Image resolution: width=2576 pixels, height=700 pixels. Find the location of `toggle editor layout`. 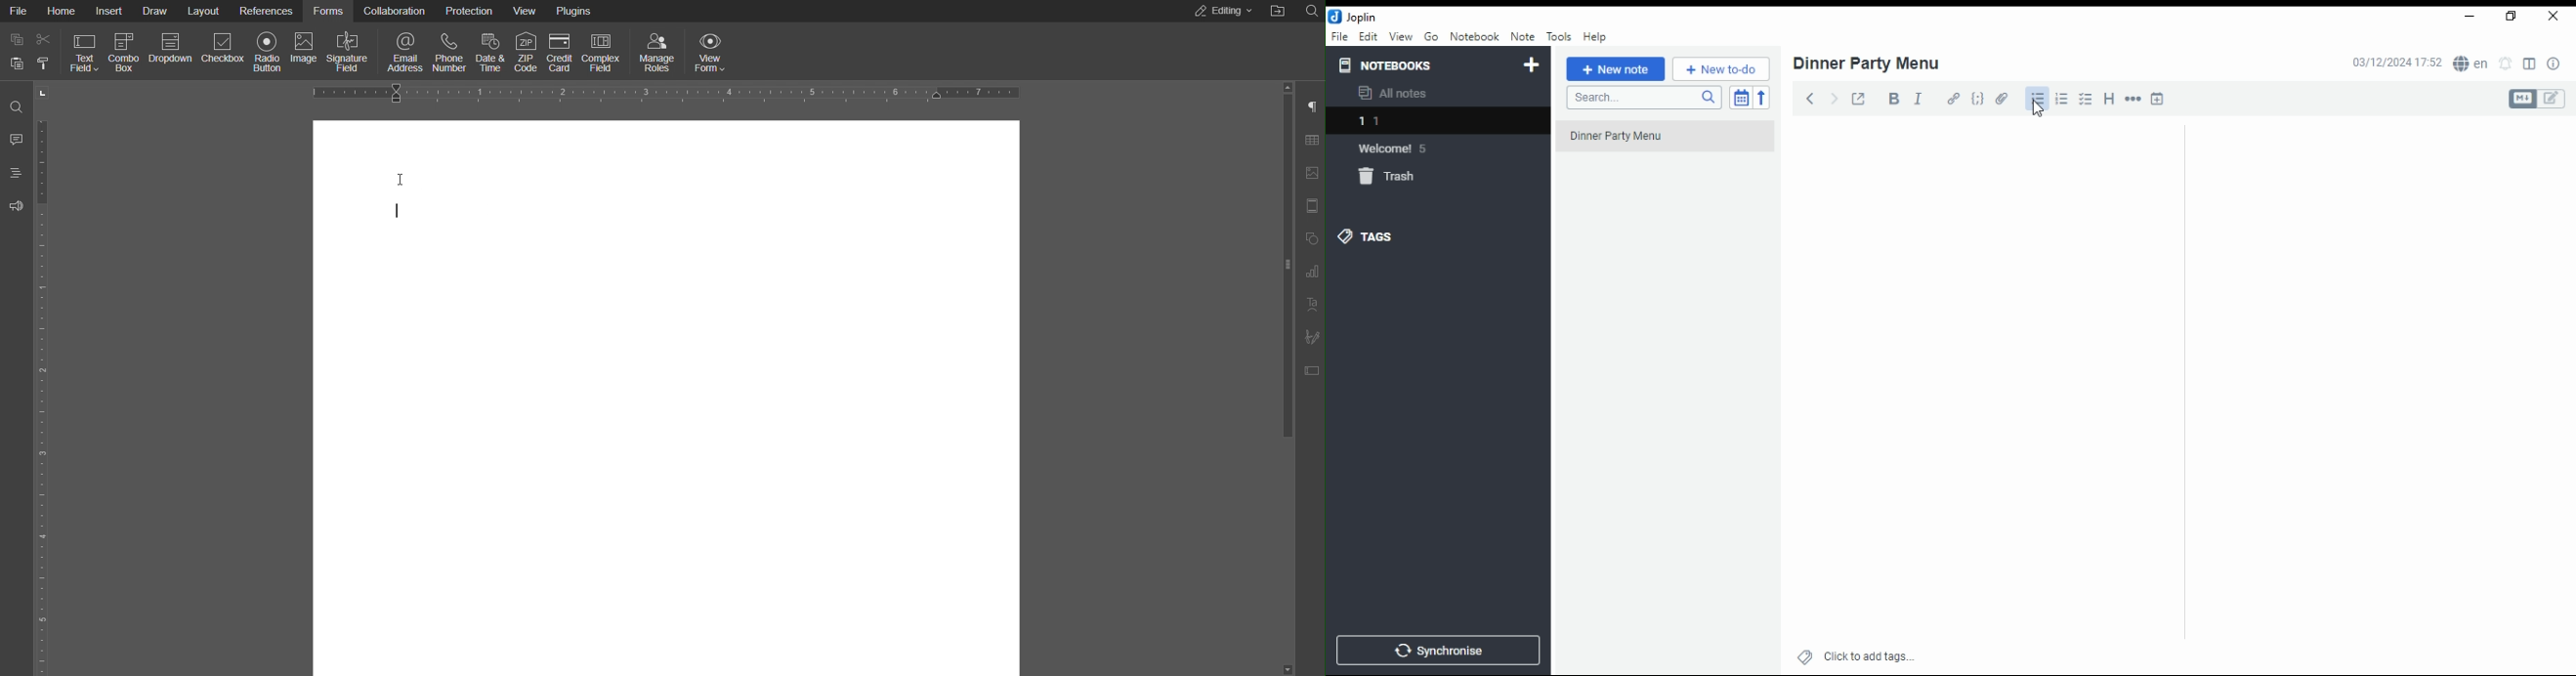

toggle editor layout is located at coordinates (2529, 64).